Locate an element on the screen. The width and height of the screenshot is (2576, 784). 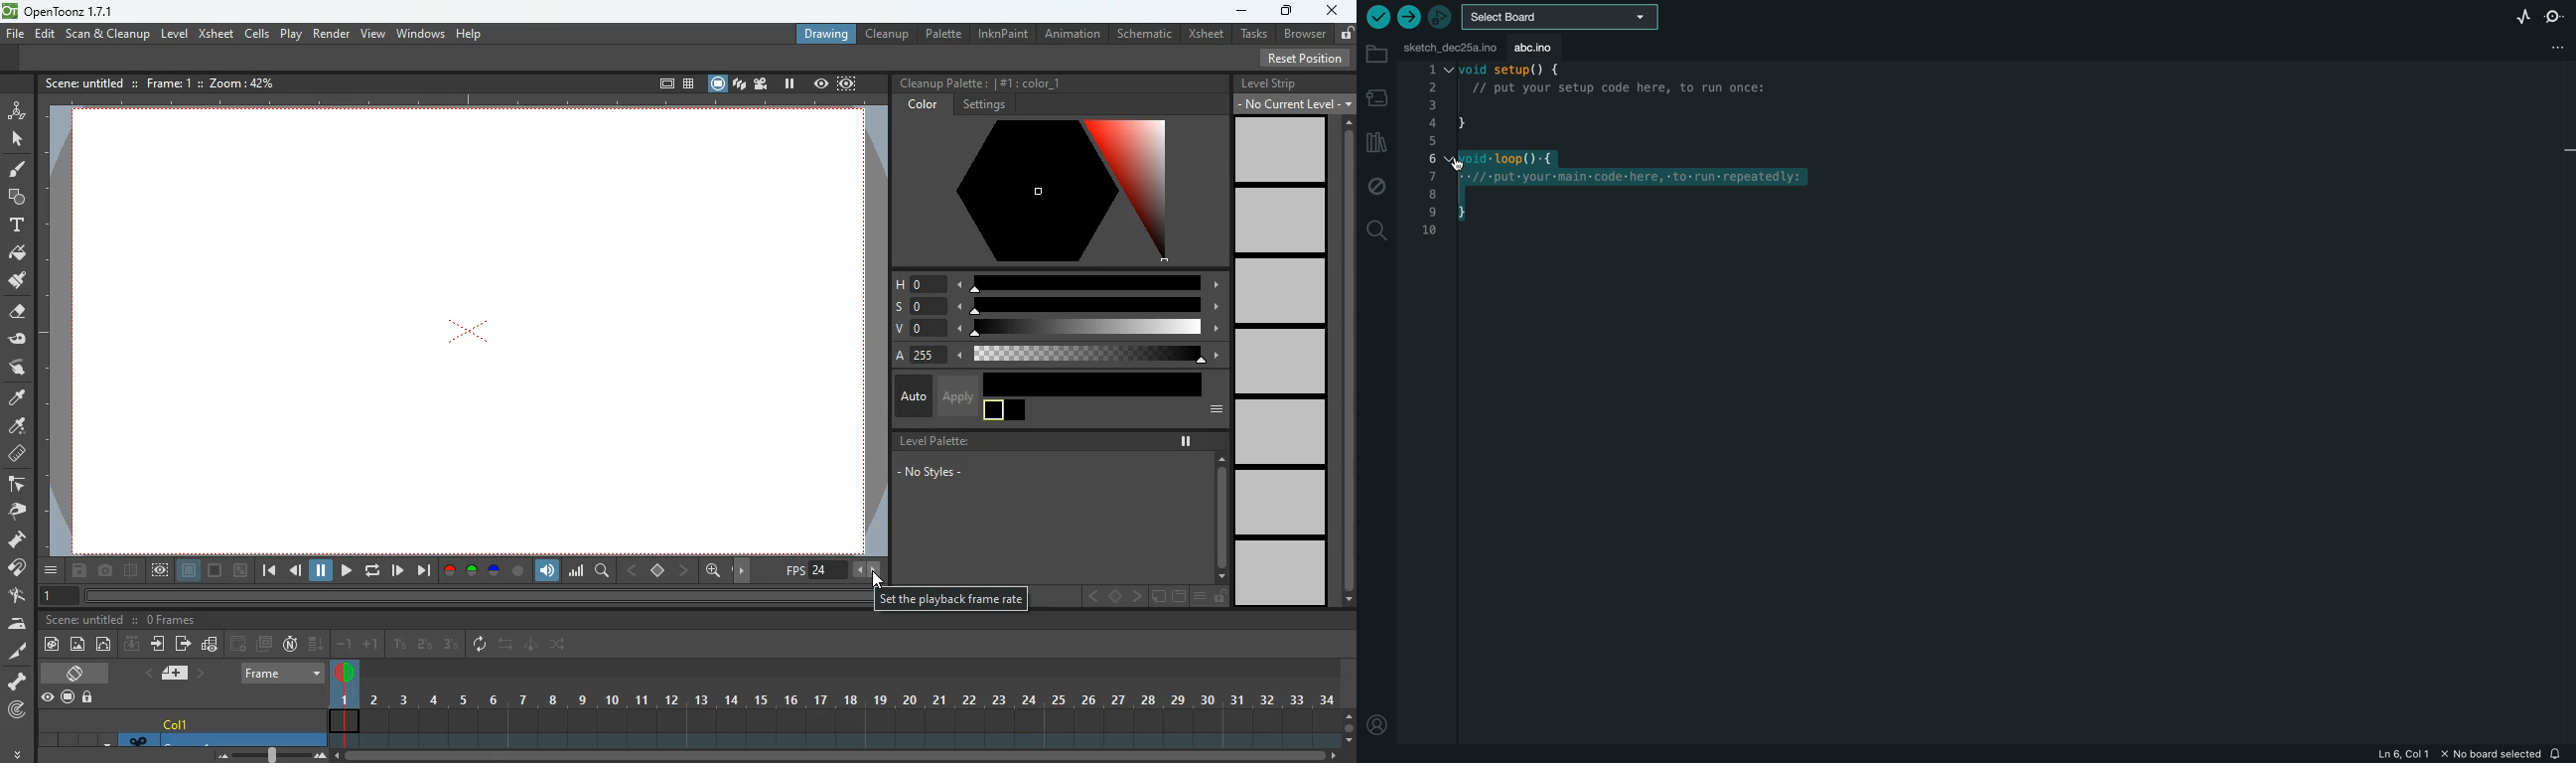
cleanup is located at coordinates (889, 33).